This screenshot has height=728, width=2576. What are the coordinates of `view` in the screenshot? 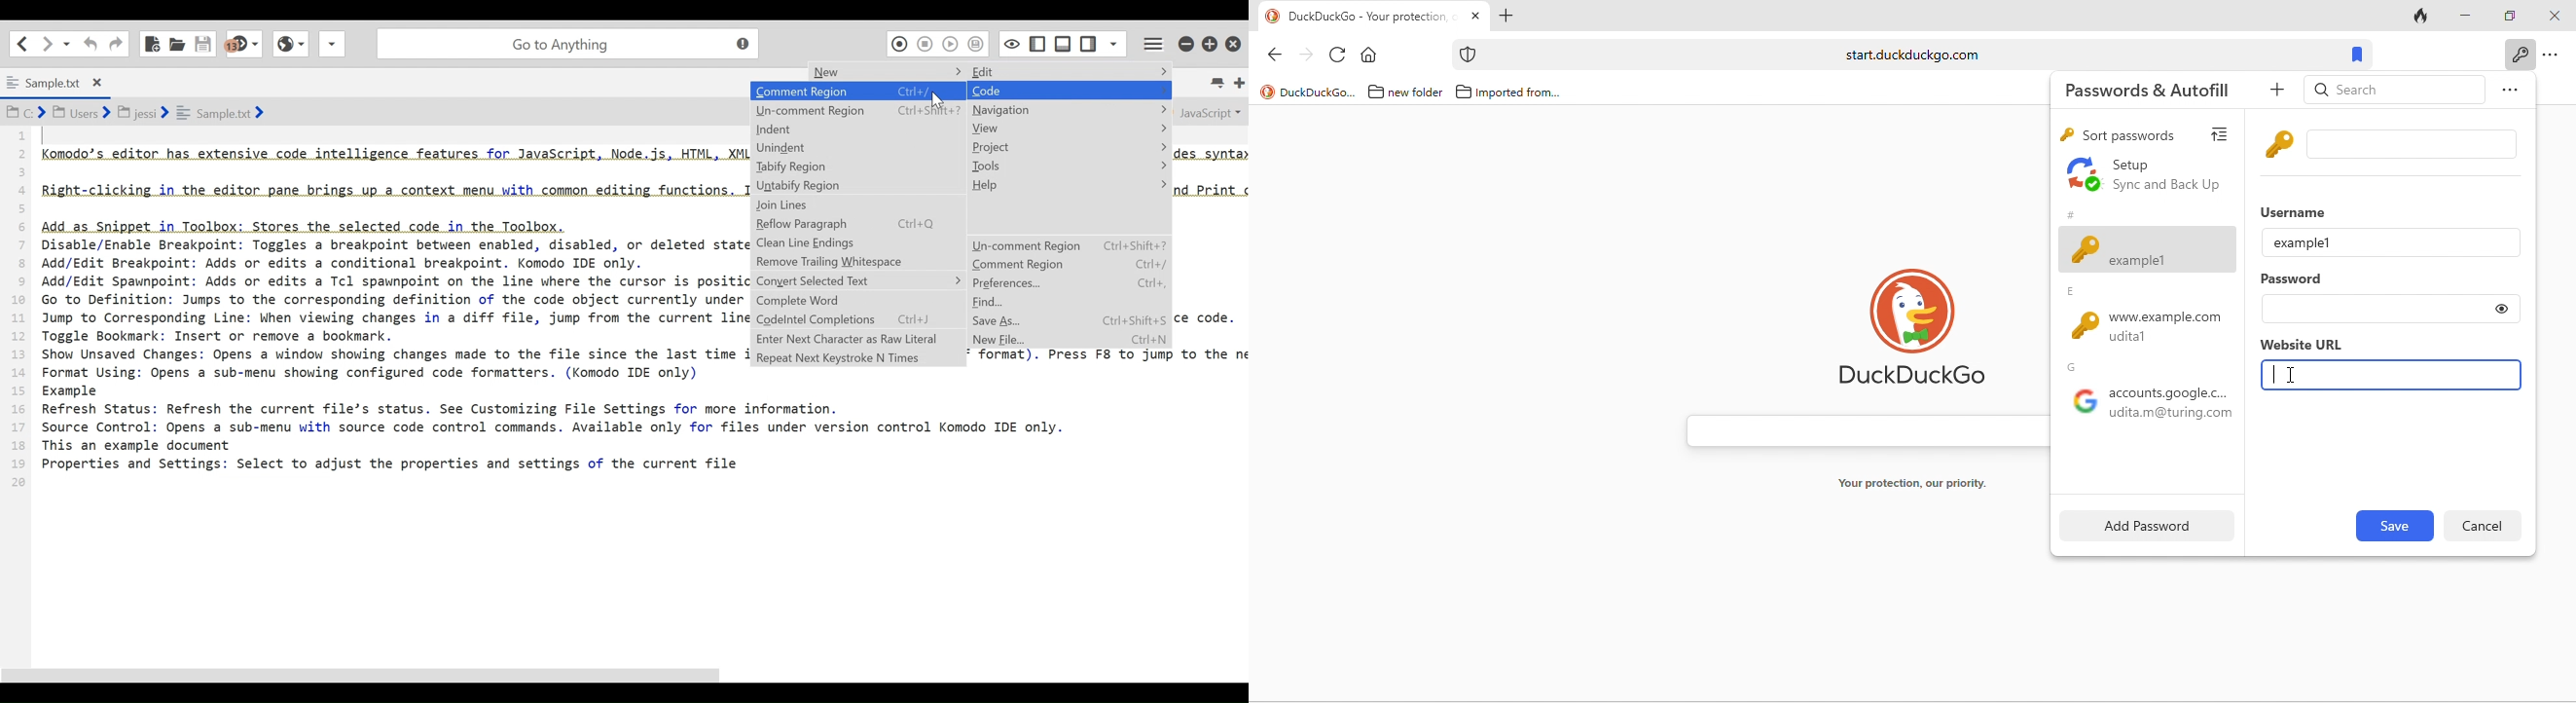 It's located at (2225, 131).